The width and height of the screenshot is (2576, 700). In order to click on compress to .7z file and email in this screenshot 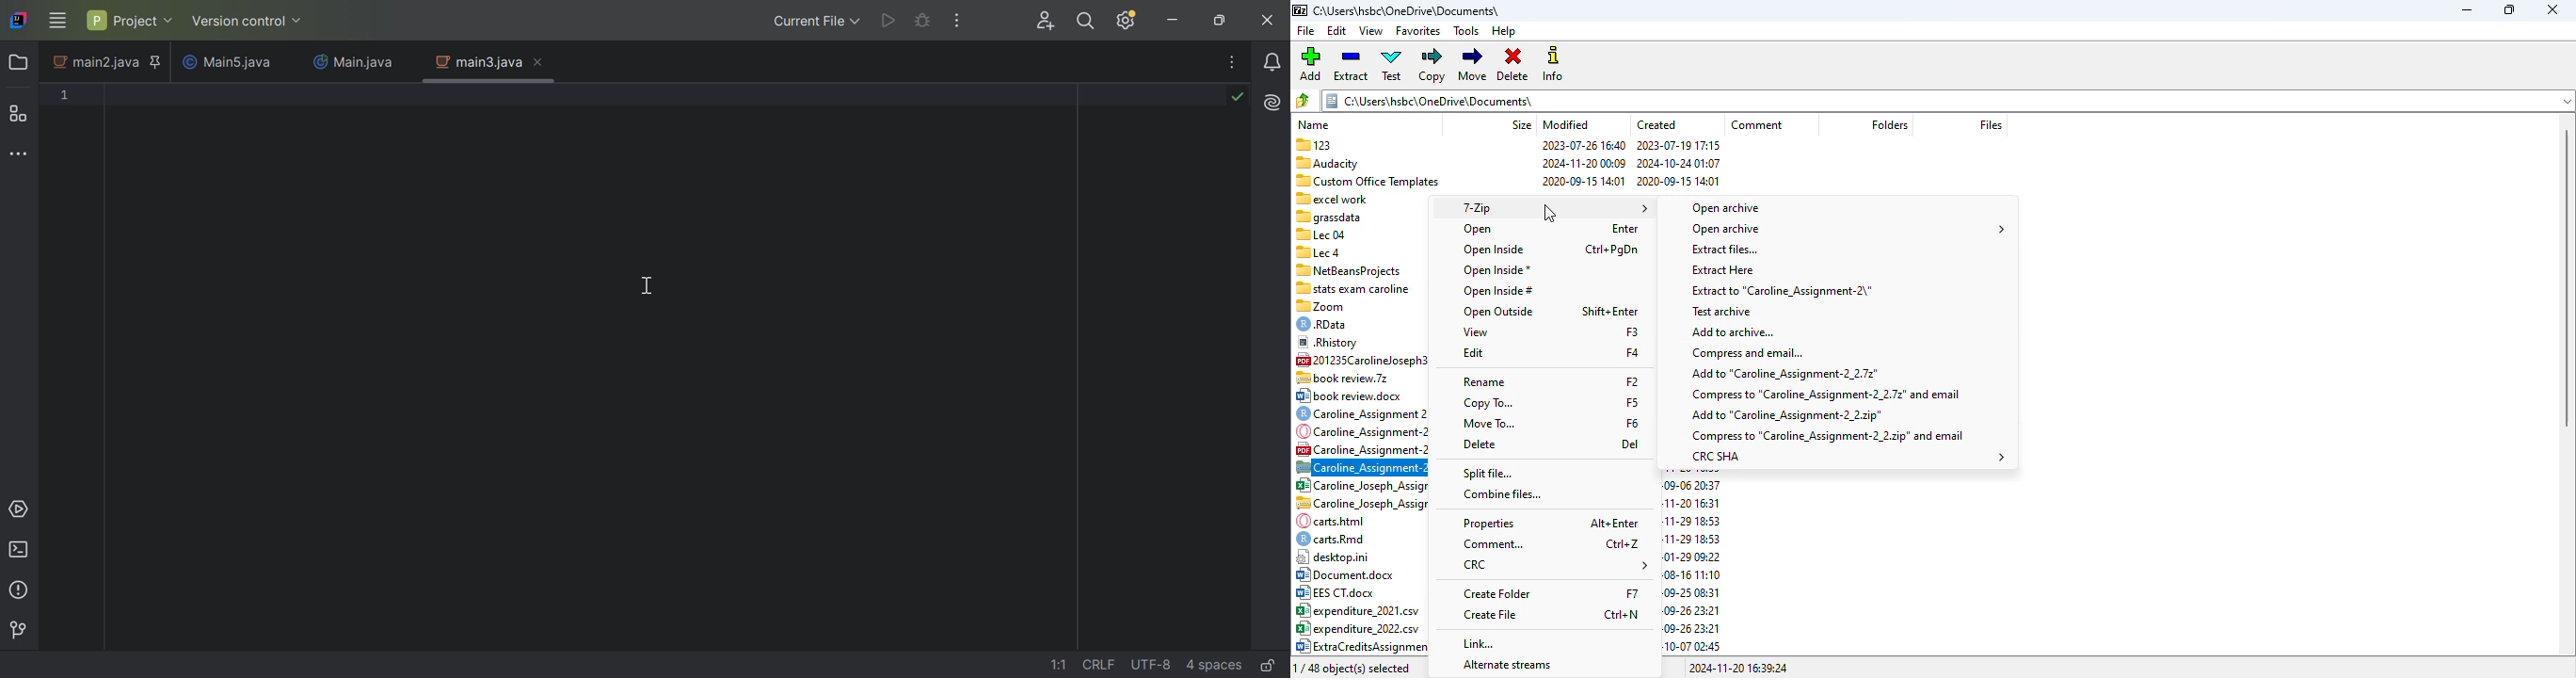, I will do `click(1824, 395)`.